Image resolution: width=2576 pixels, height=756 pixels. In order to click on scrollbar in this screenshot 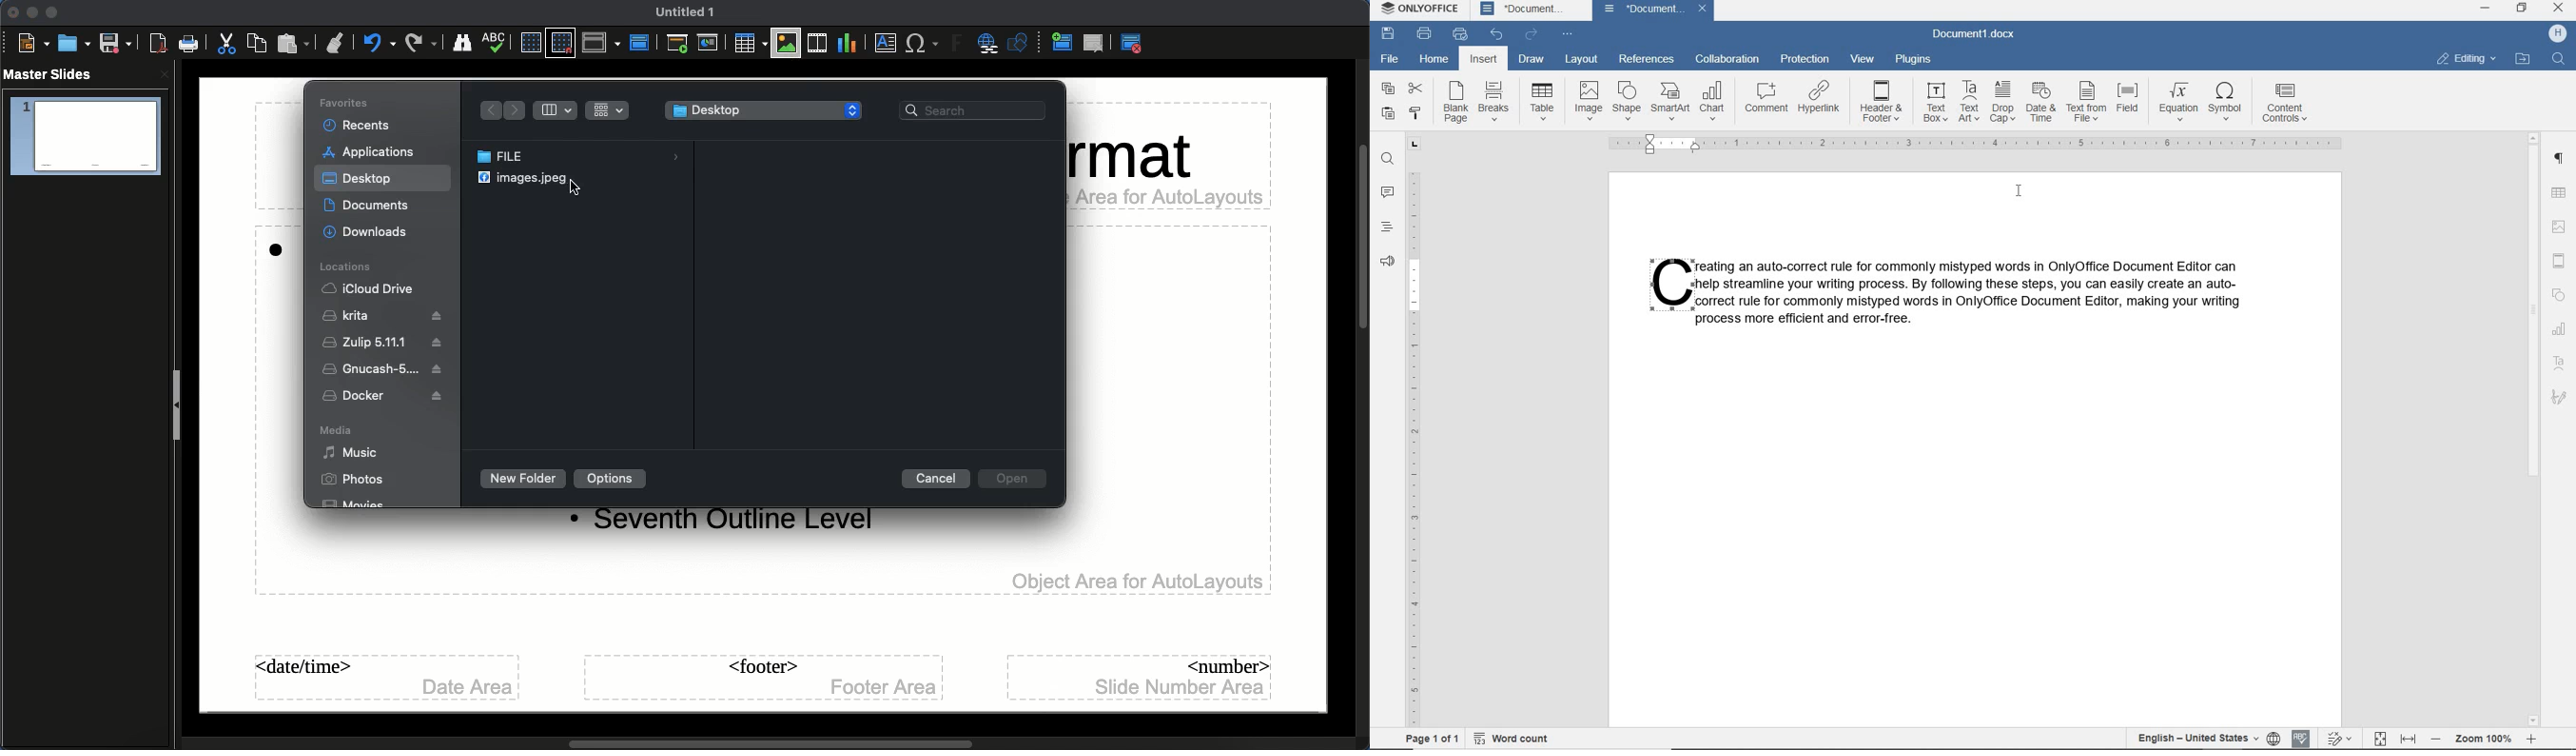, I will do `click(2536, 429)`.